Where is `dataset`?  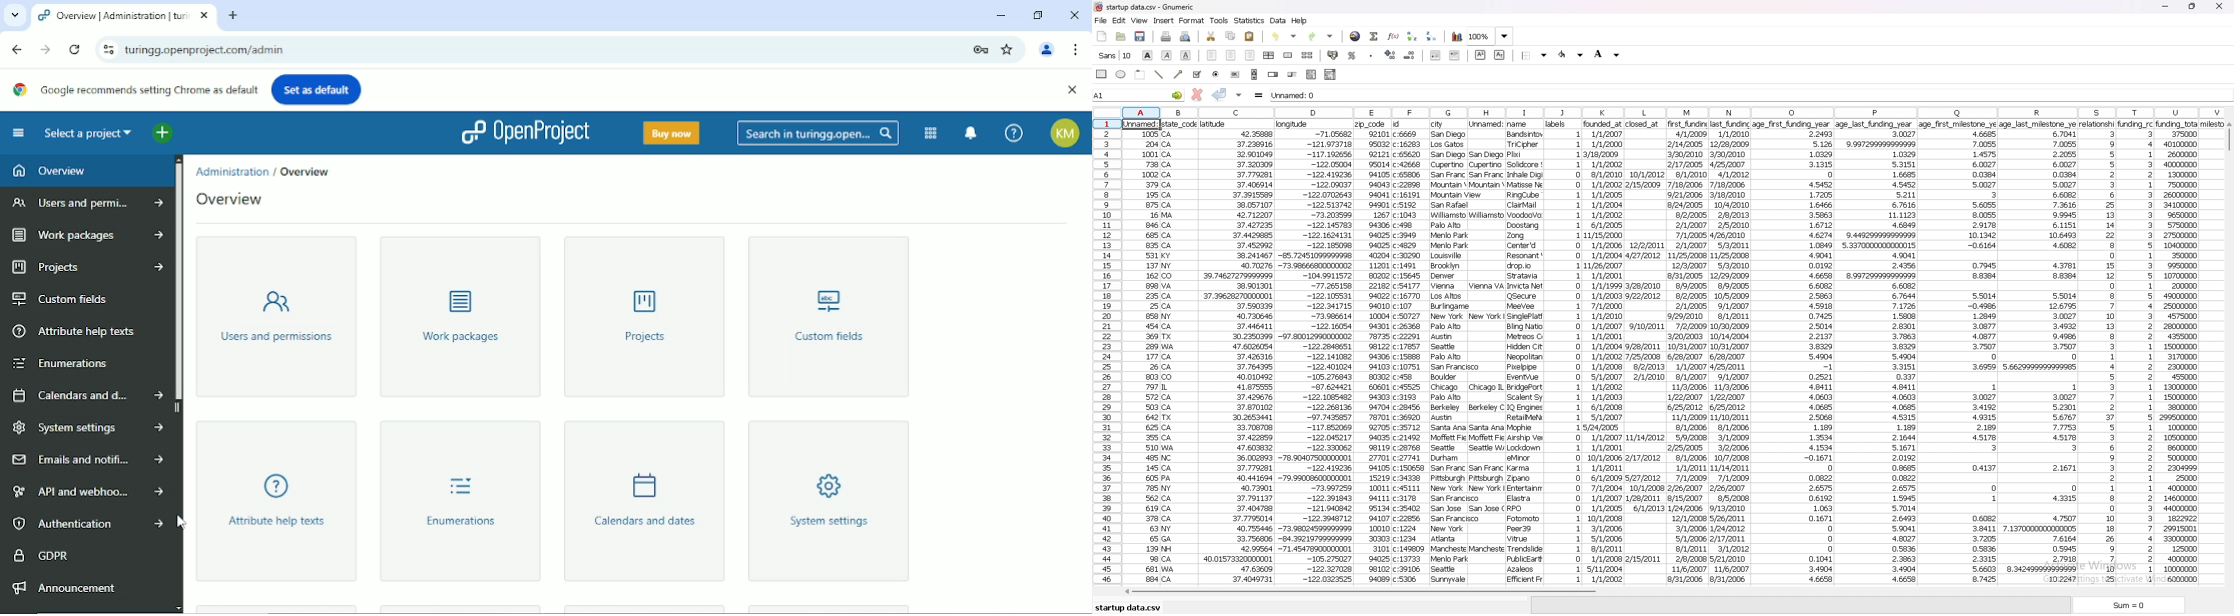 dataset is located at coordinates (1141, 359).